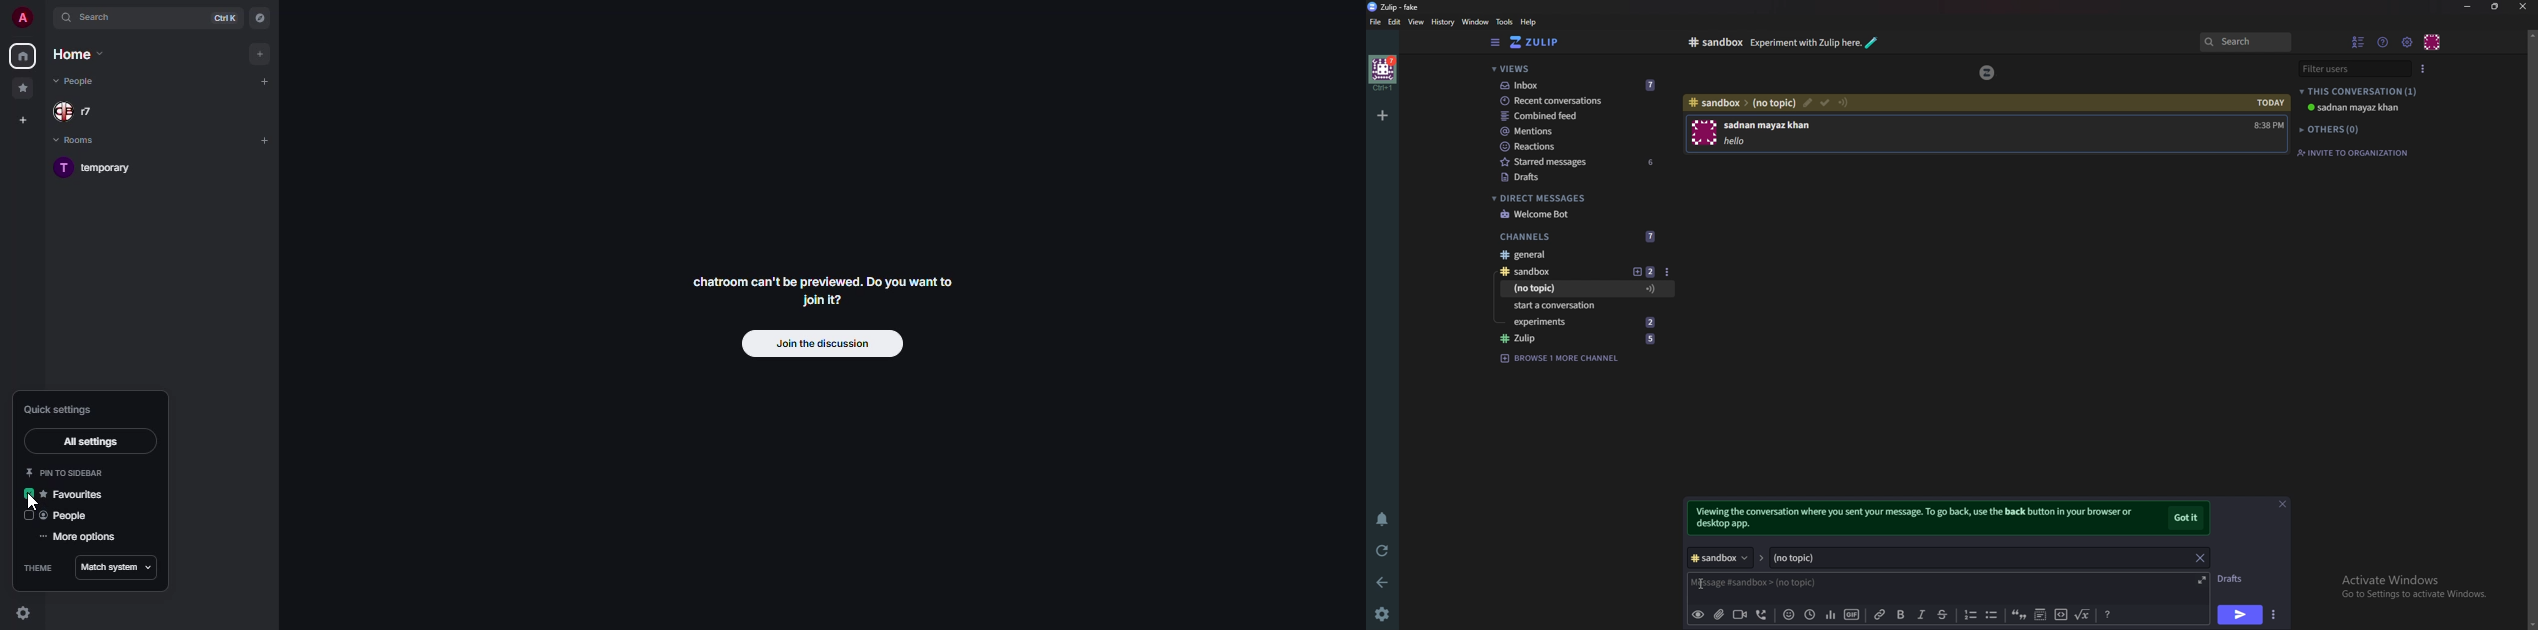  What do you see at coordinates (265, 143) in the screenshot?
I see `add` at bounding box center [265, 143].